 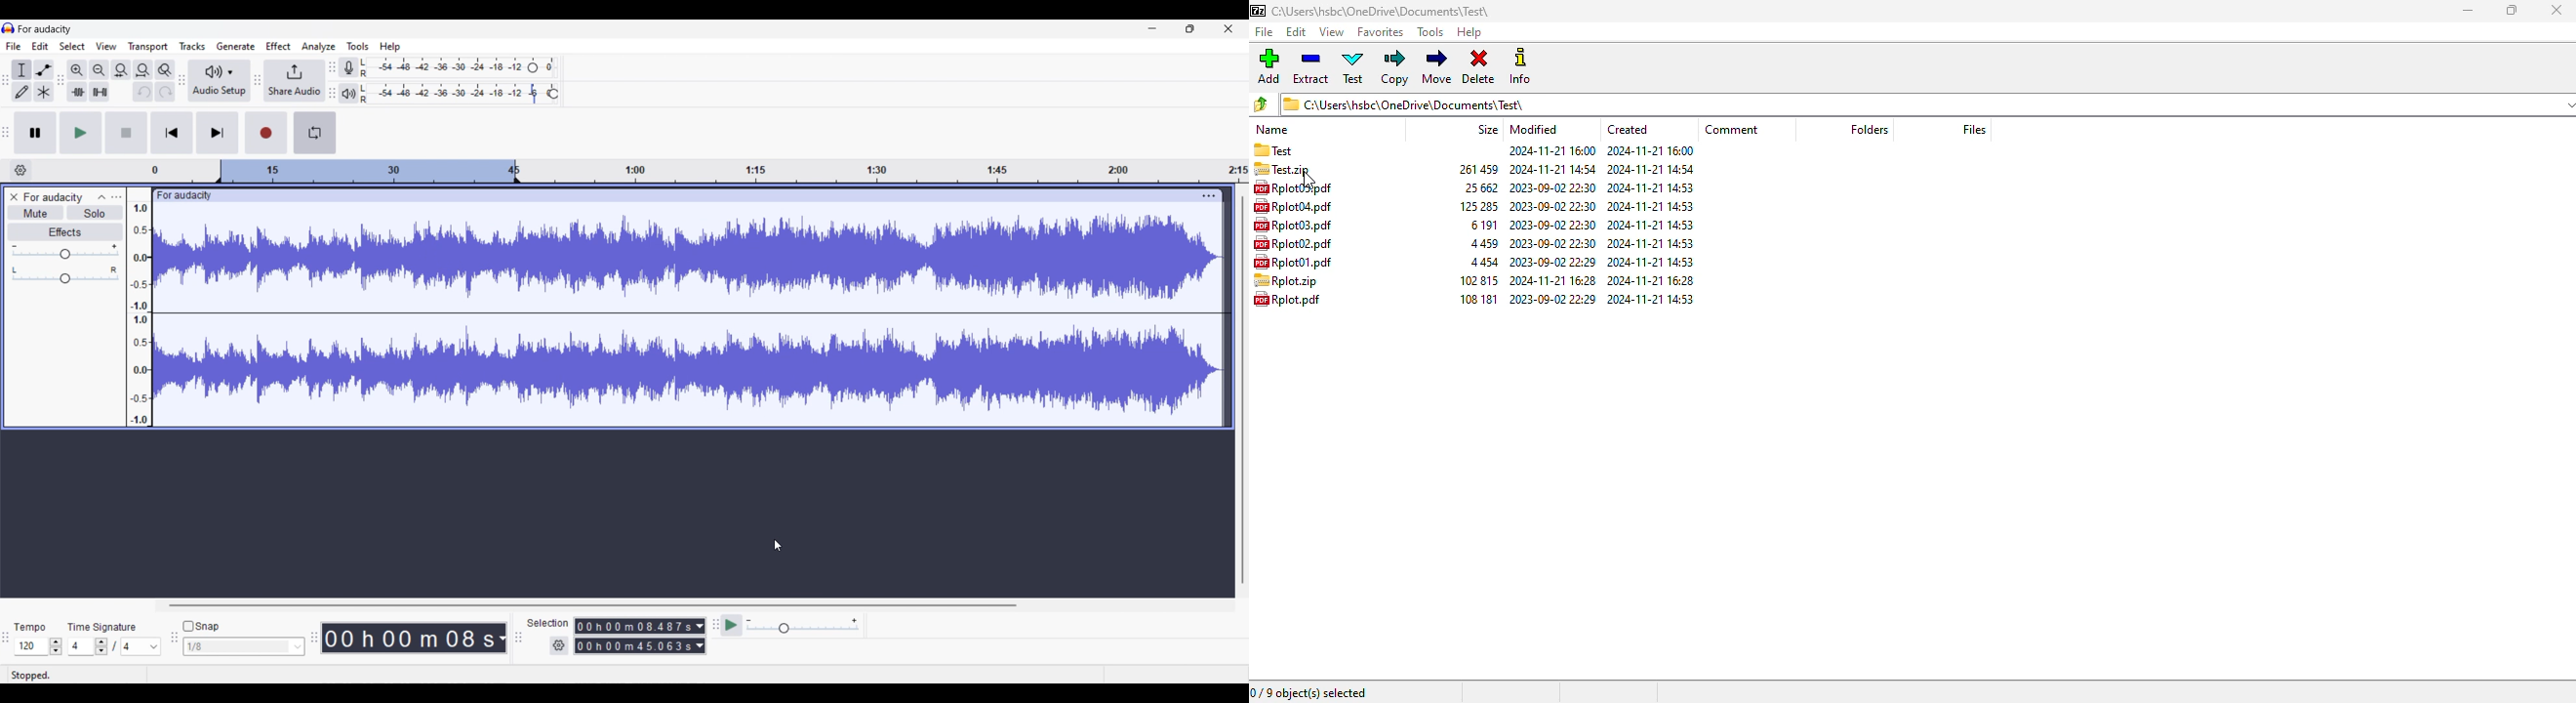 I want to click on move, so click(x=1438, y=67).